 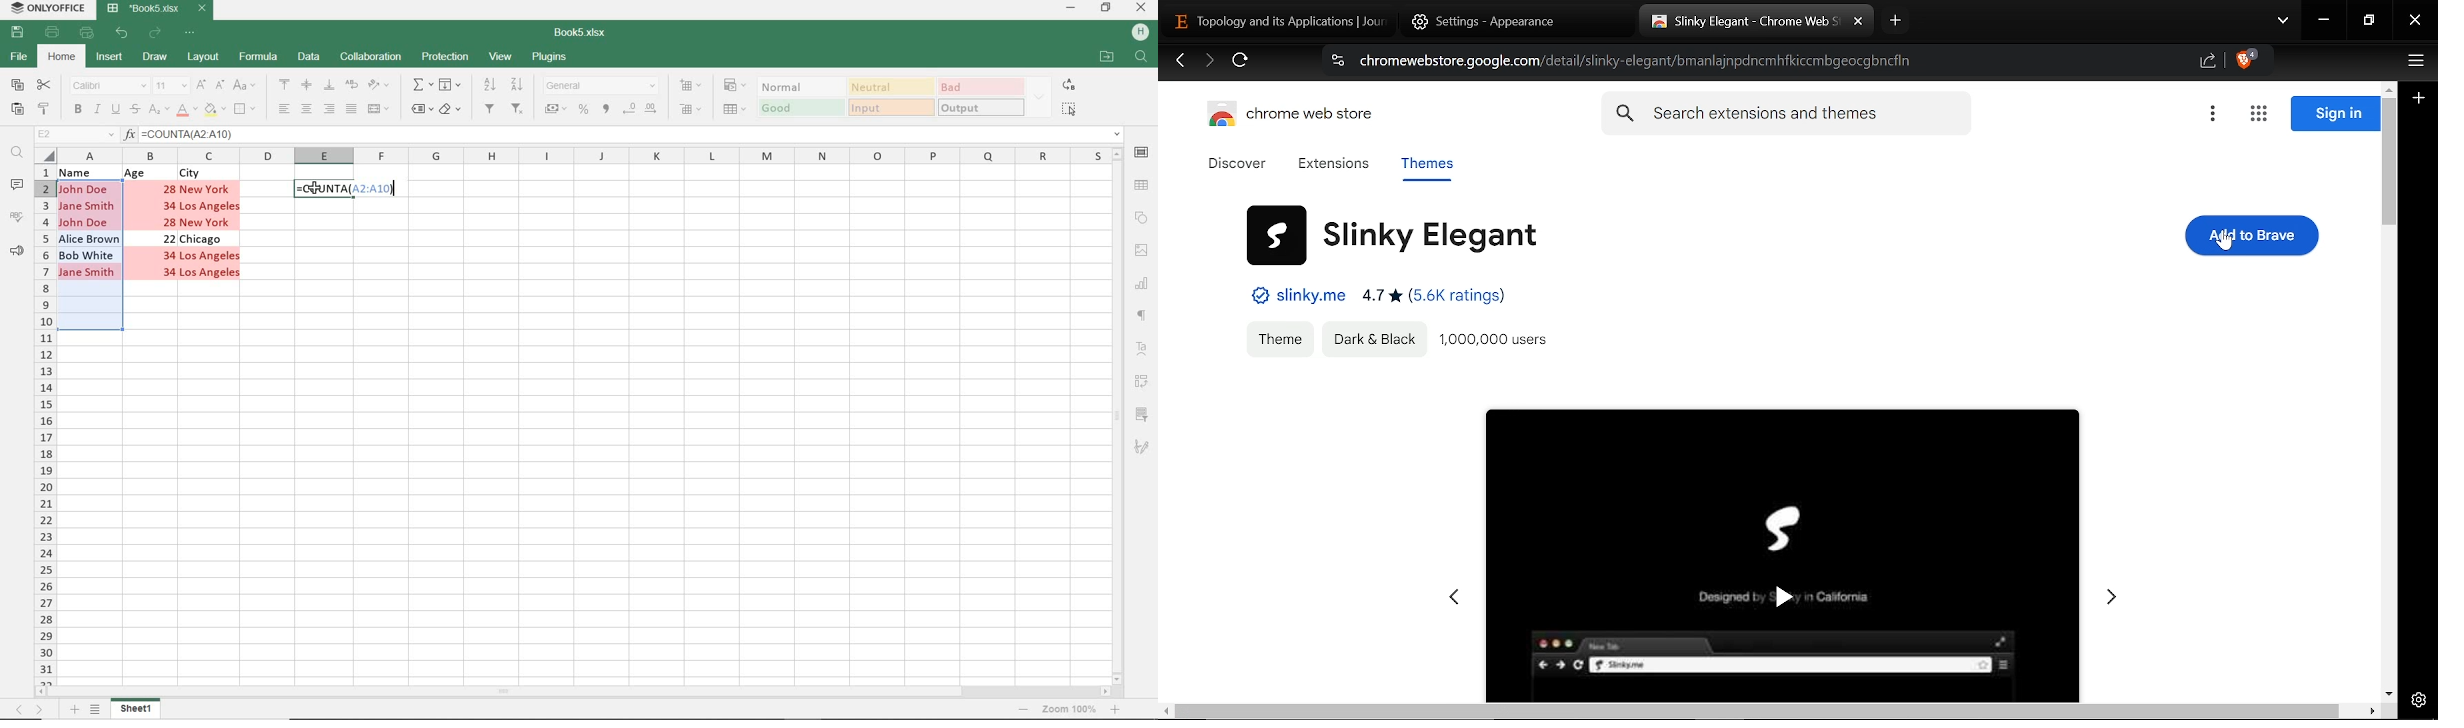 What do you see at coordinates (191, 33) in the screenshot?
I see `CUSTOMIZE QUICK ACCESS TOOLBAR` at bounding box center [191, 33].